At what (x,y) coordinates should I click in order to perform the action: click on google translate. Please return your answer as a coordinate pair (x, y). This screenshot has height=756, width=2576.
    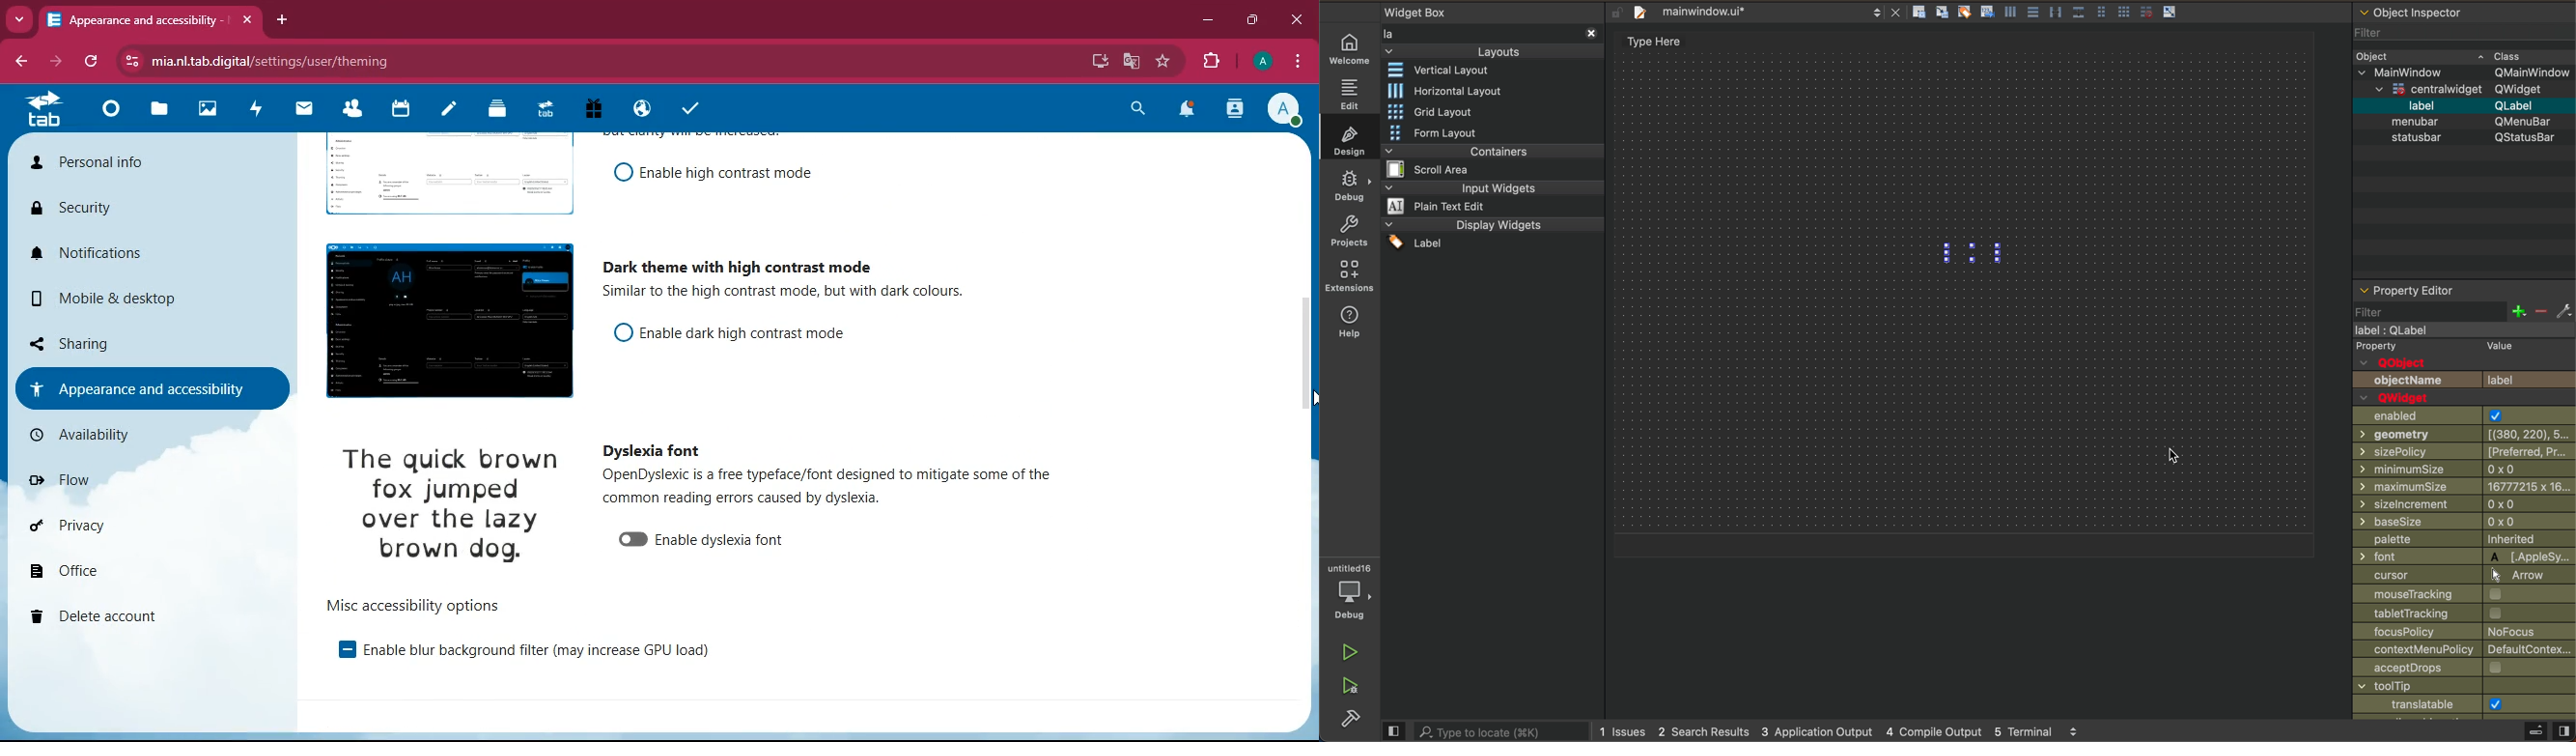
    Looking at the image, I should click on (1130, 61).